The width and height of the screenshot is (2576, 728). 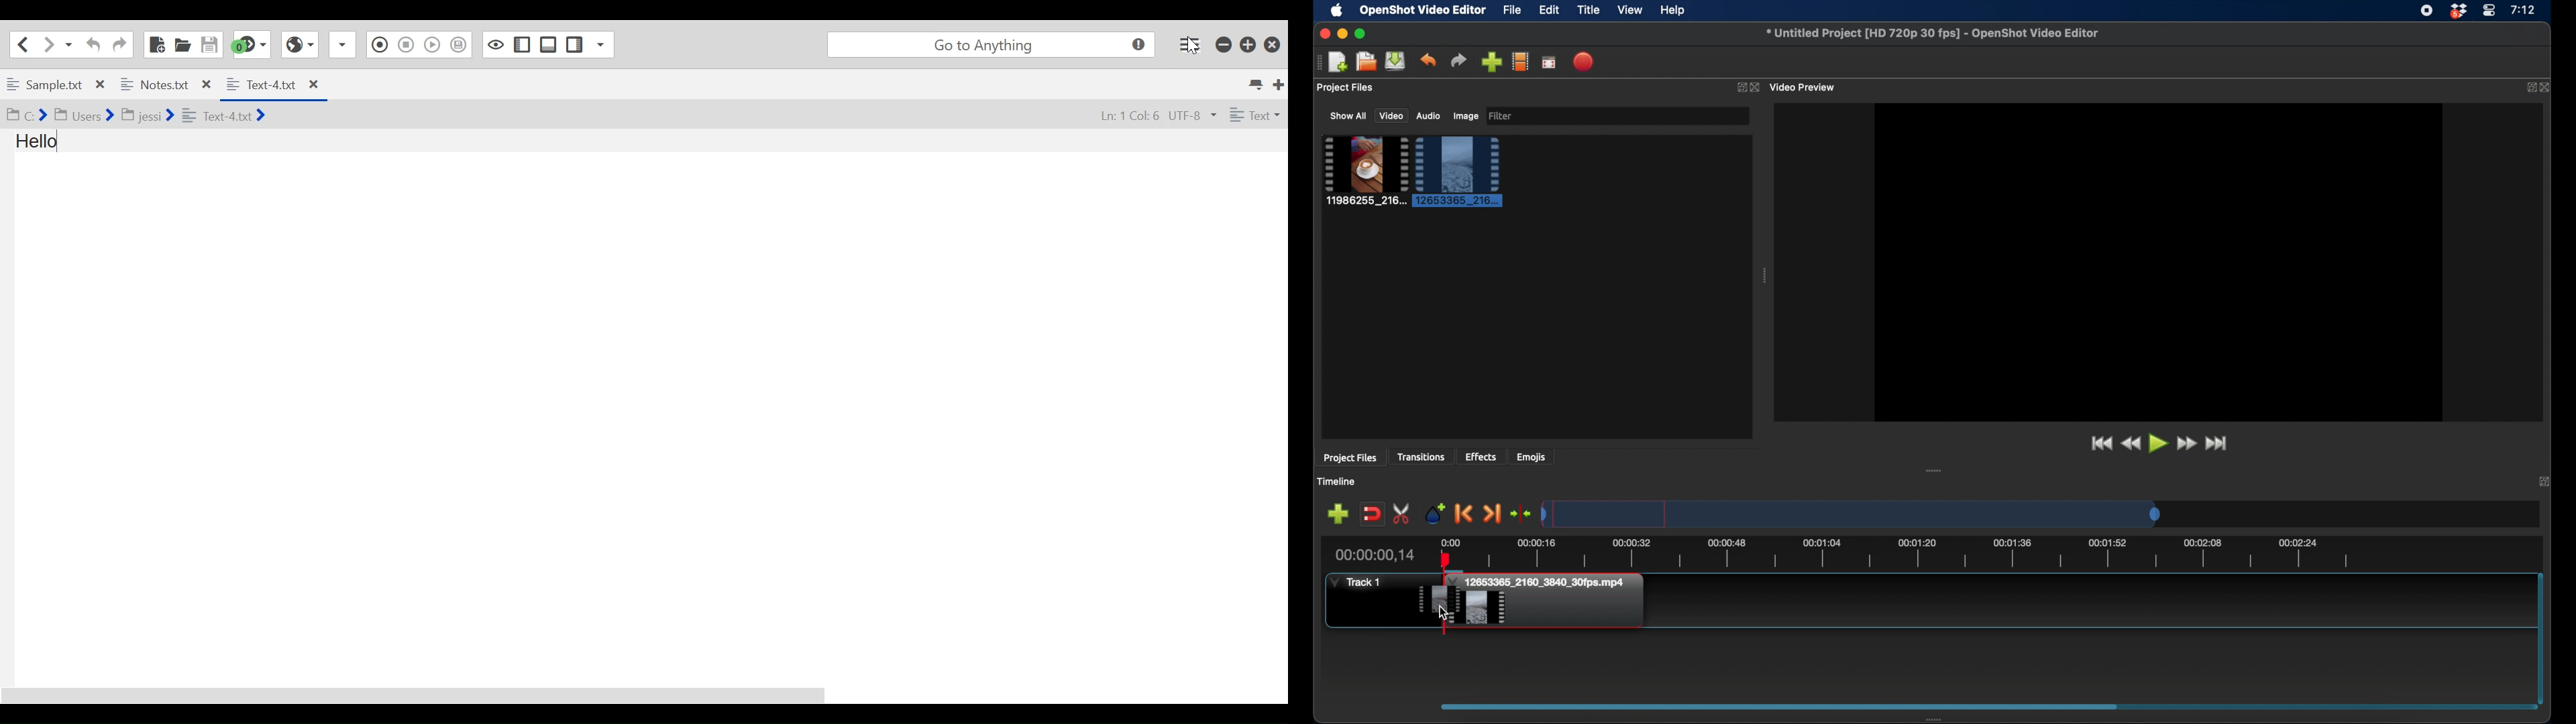 I want to click on project files, so click(x=1351, y=459).